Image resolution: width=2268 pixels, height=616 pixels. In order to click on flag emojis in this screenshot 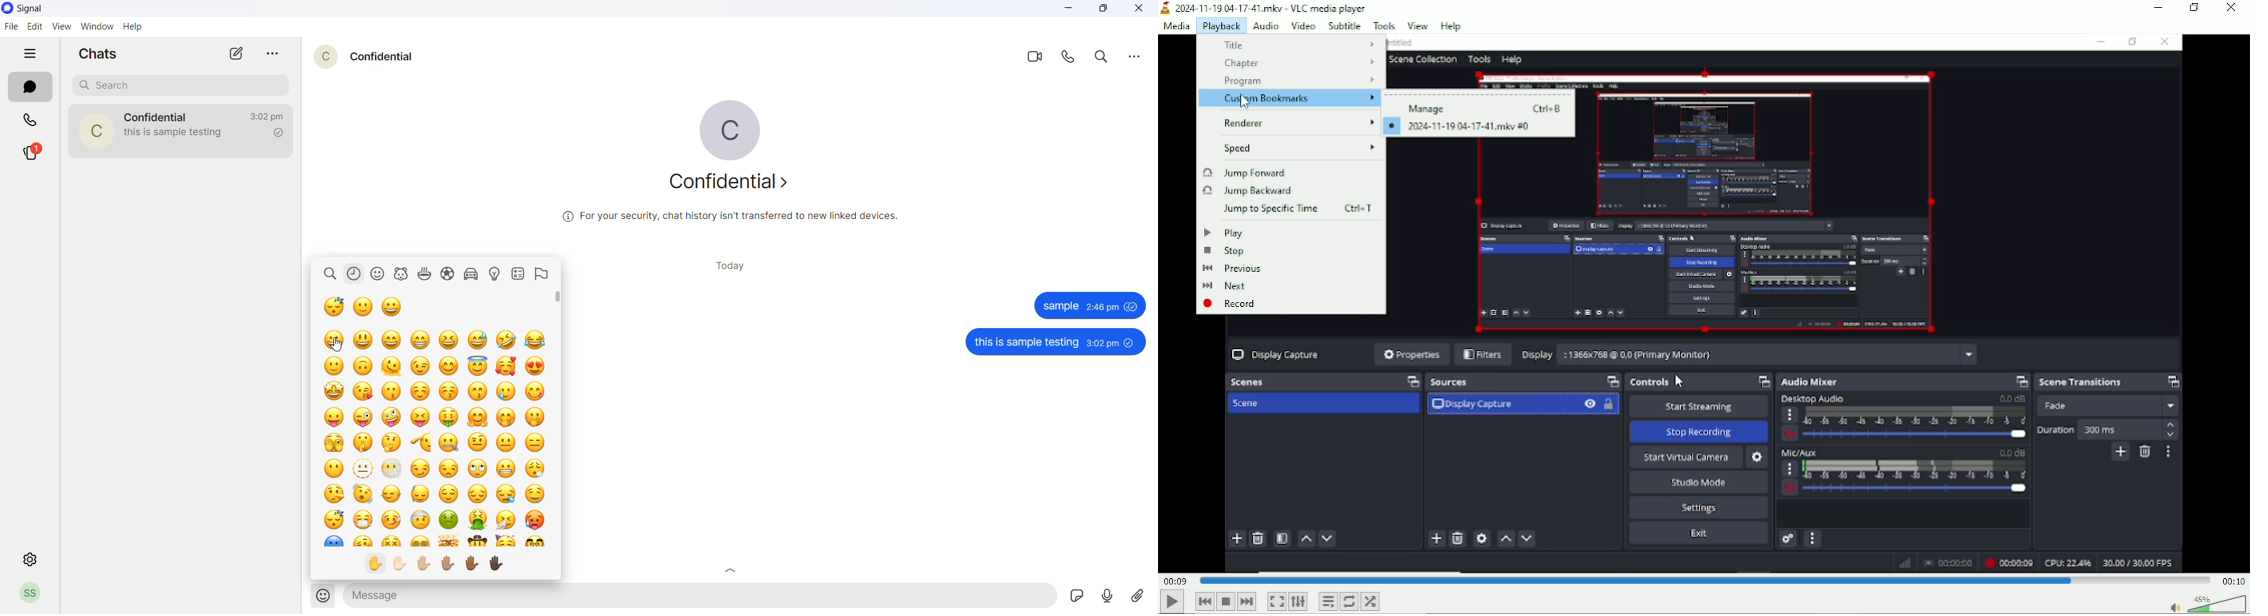, I will do `click(541, 275)`.